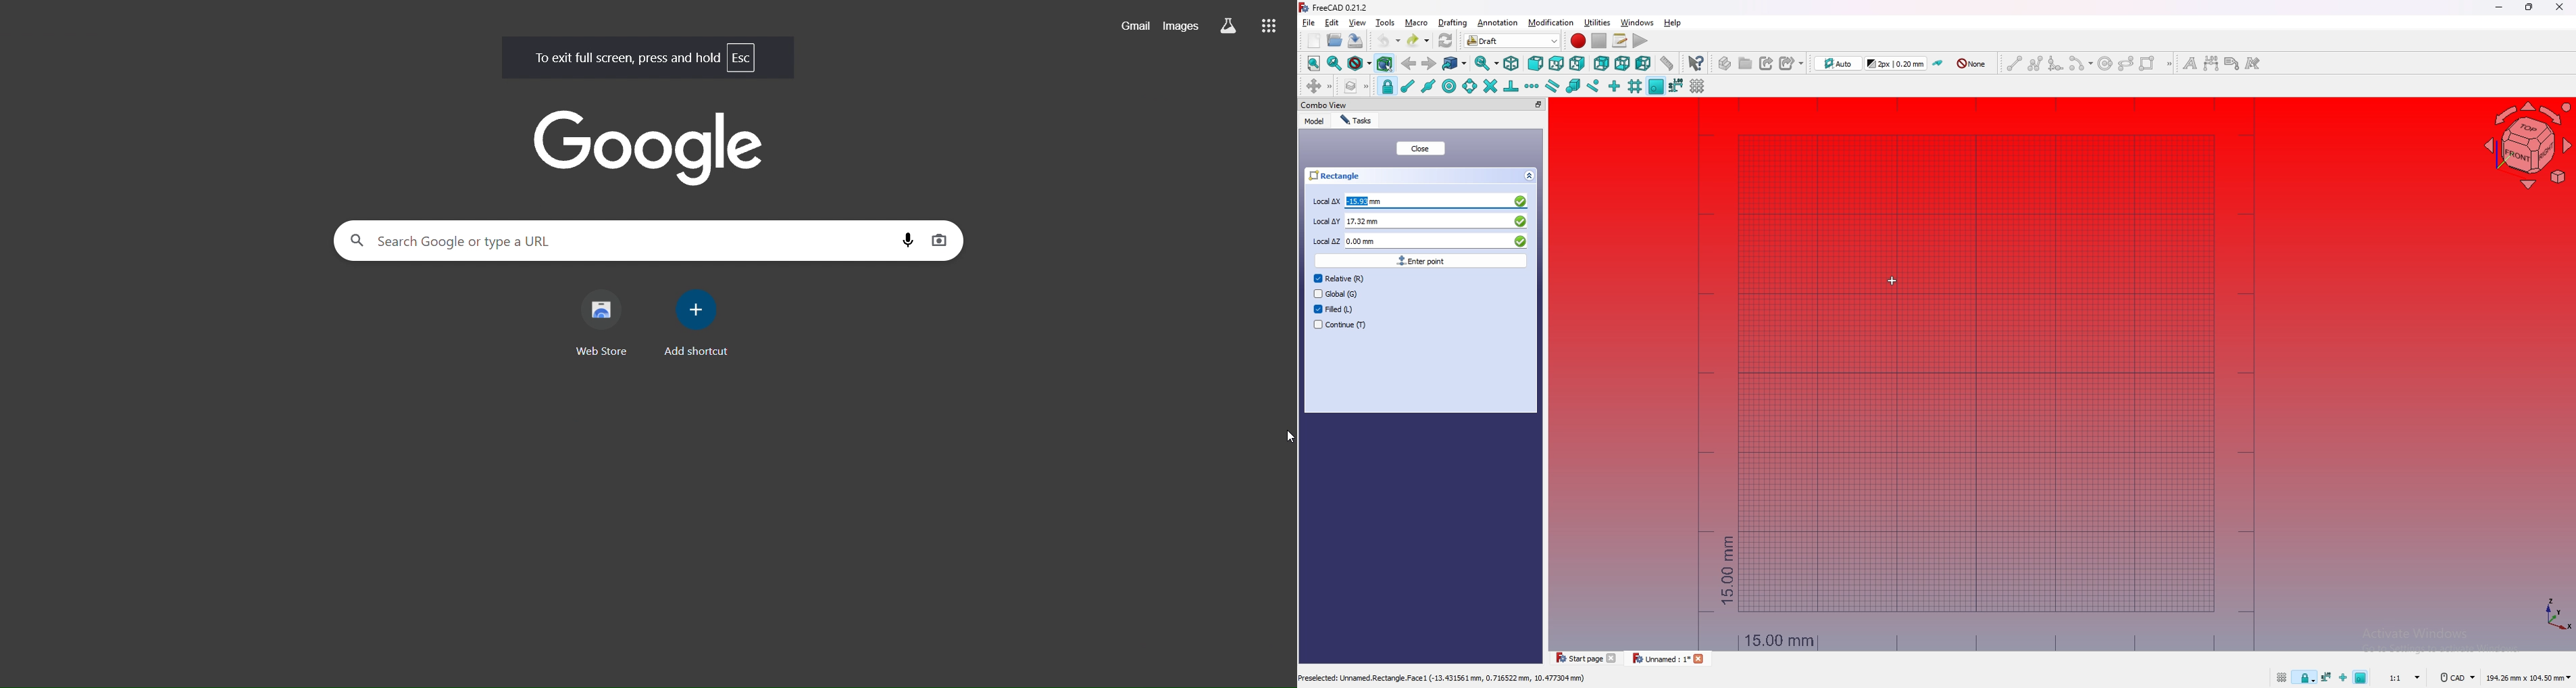  What do you see at coordinates (2127, 63) in the screenshot?
I see `ellipse` at bounding box center [2127, 63].